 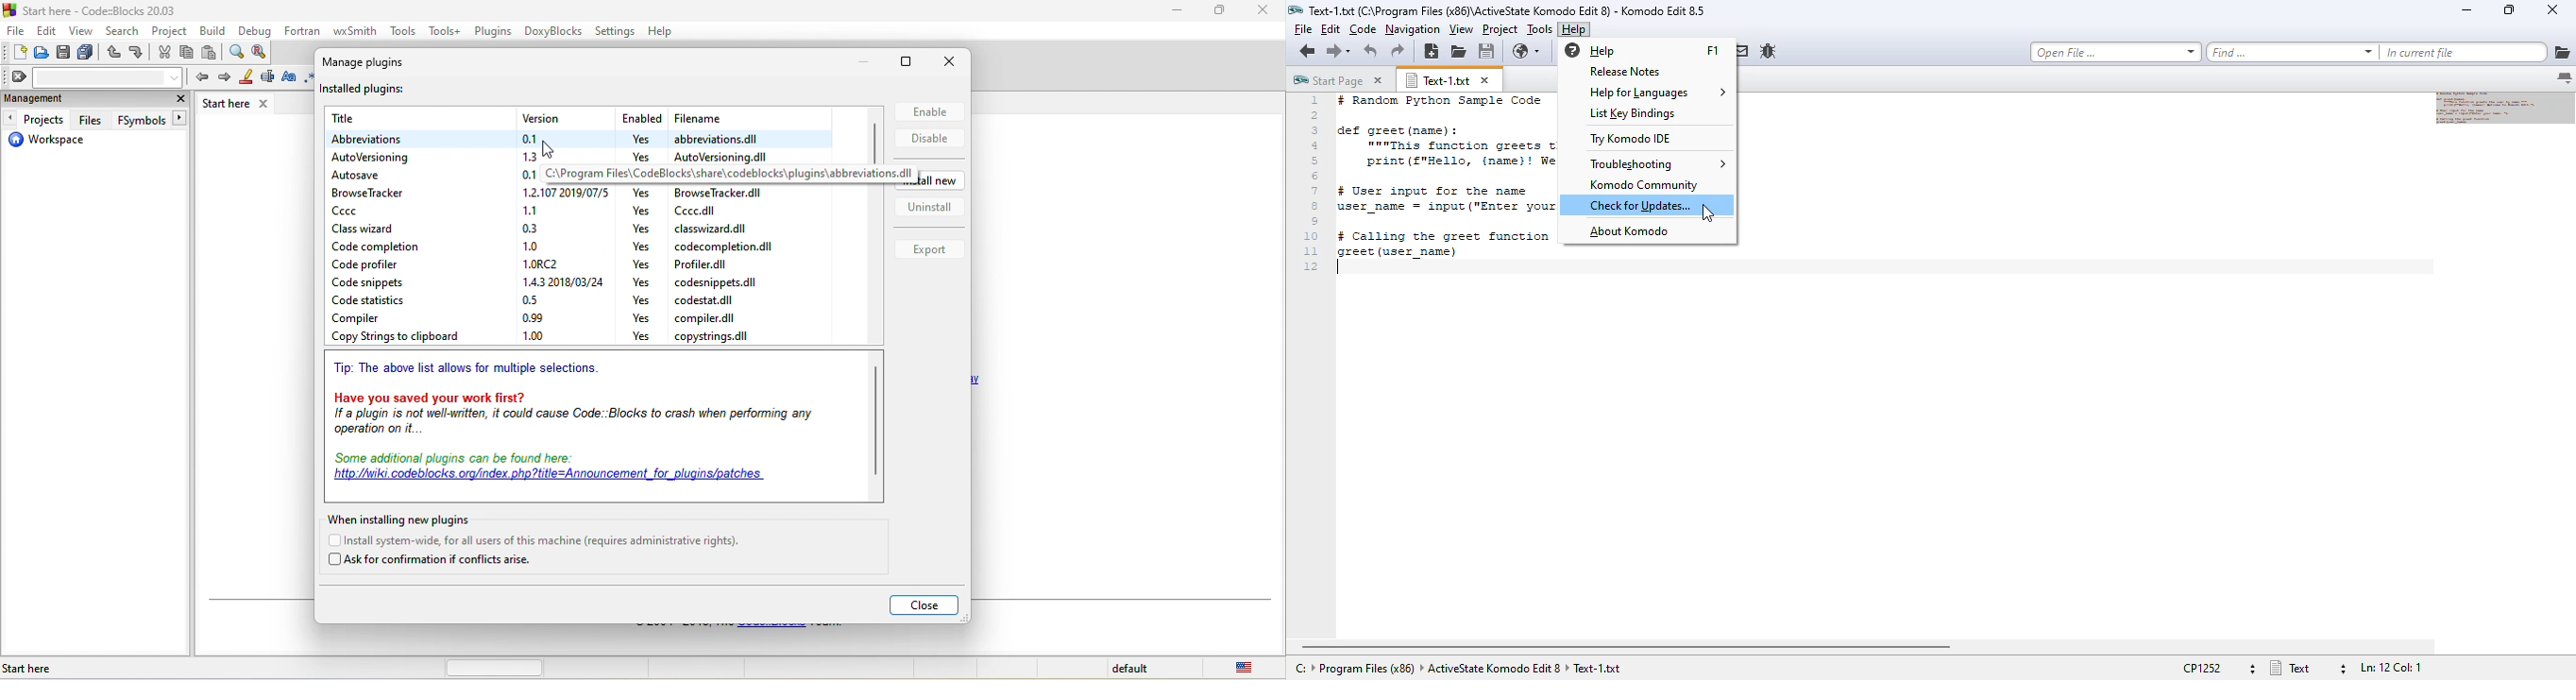 What do you see at coordinates (480, 367) in the screenshot?
I see `tip: the above list allows for multiple selections` at bounding box center [480, 367].